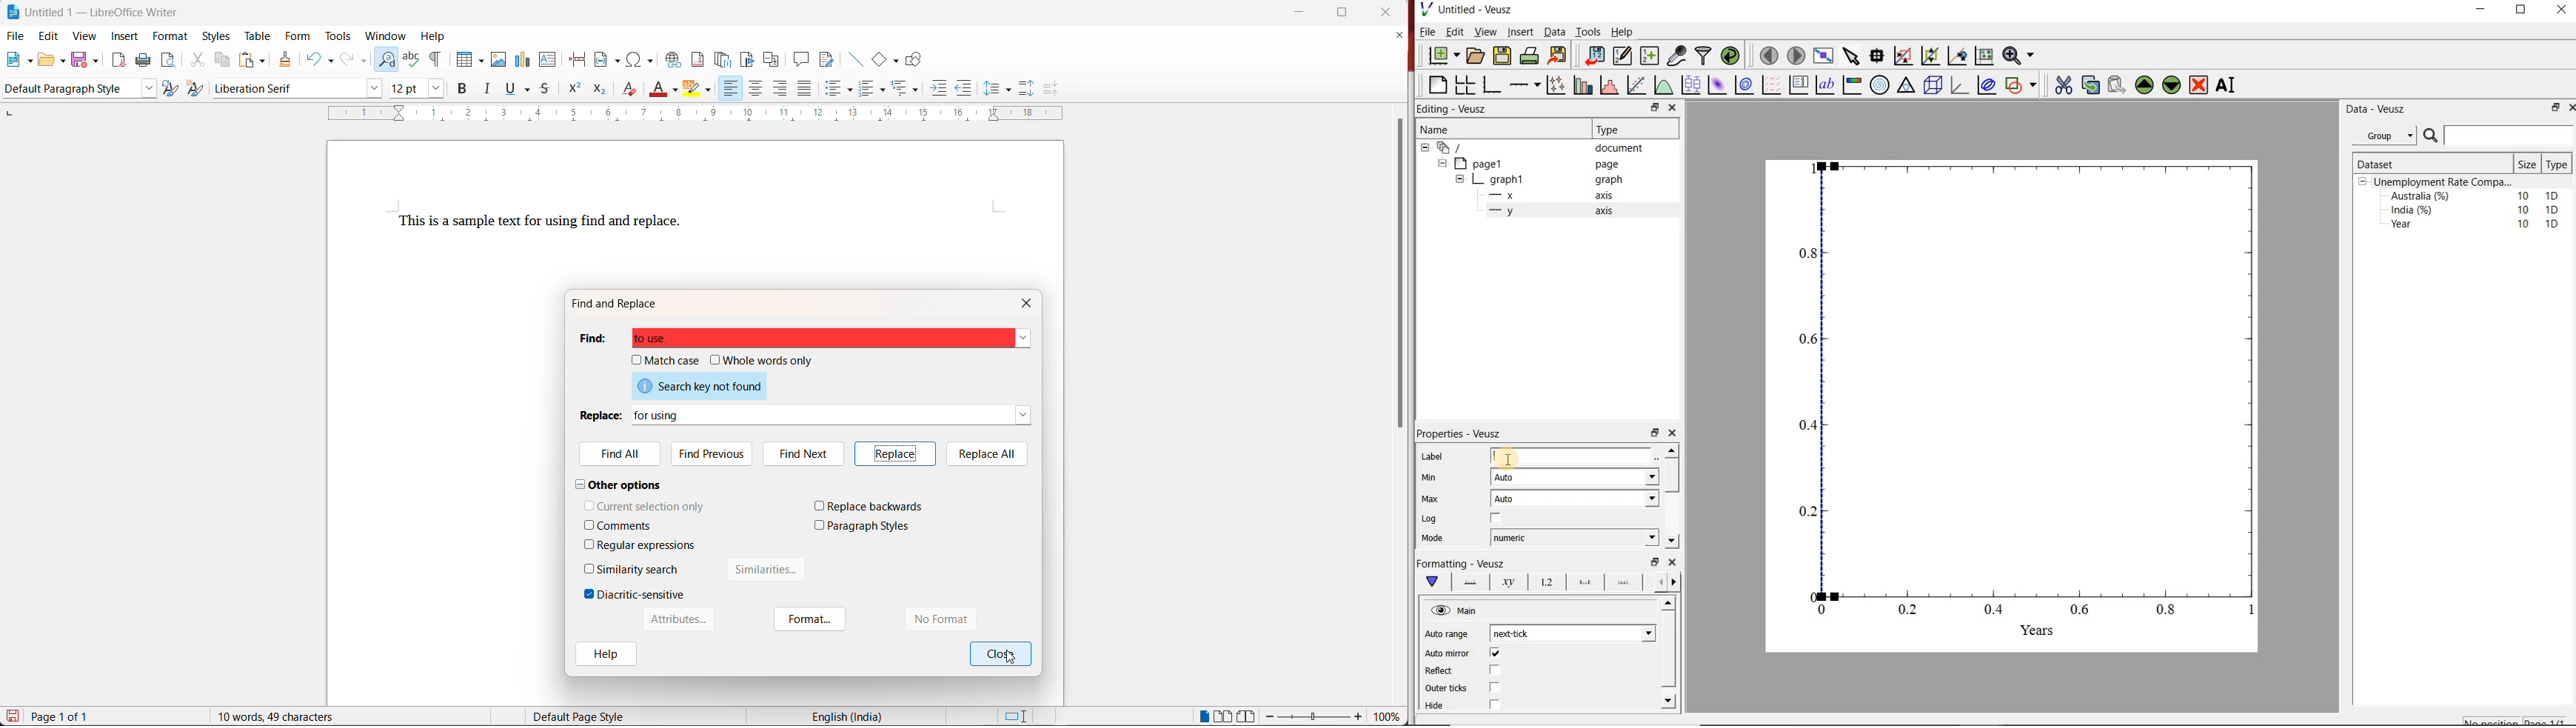  I want to click on plot box plots, so click(1691, 84).